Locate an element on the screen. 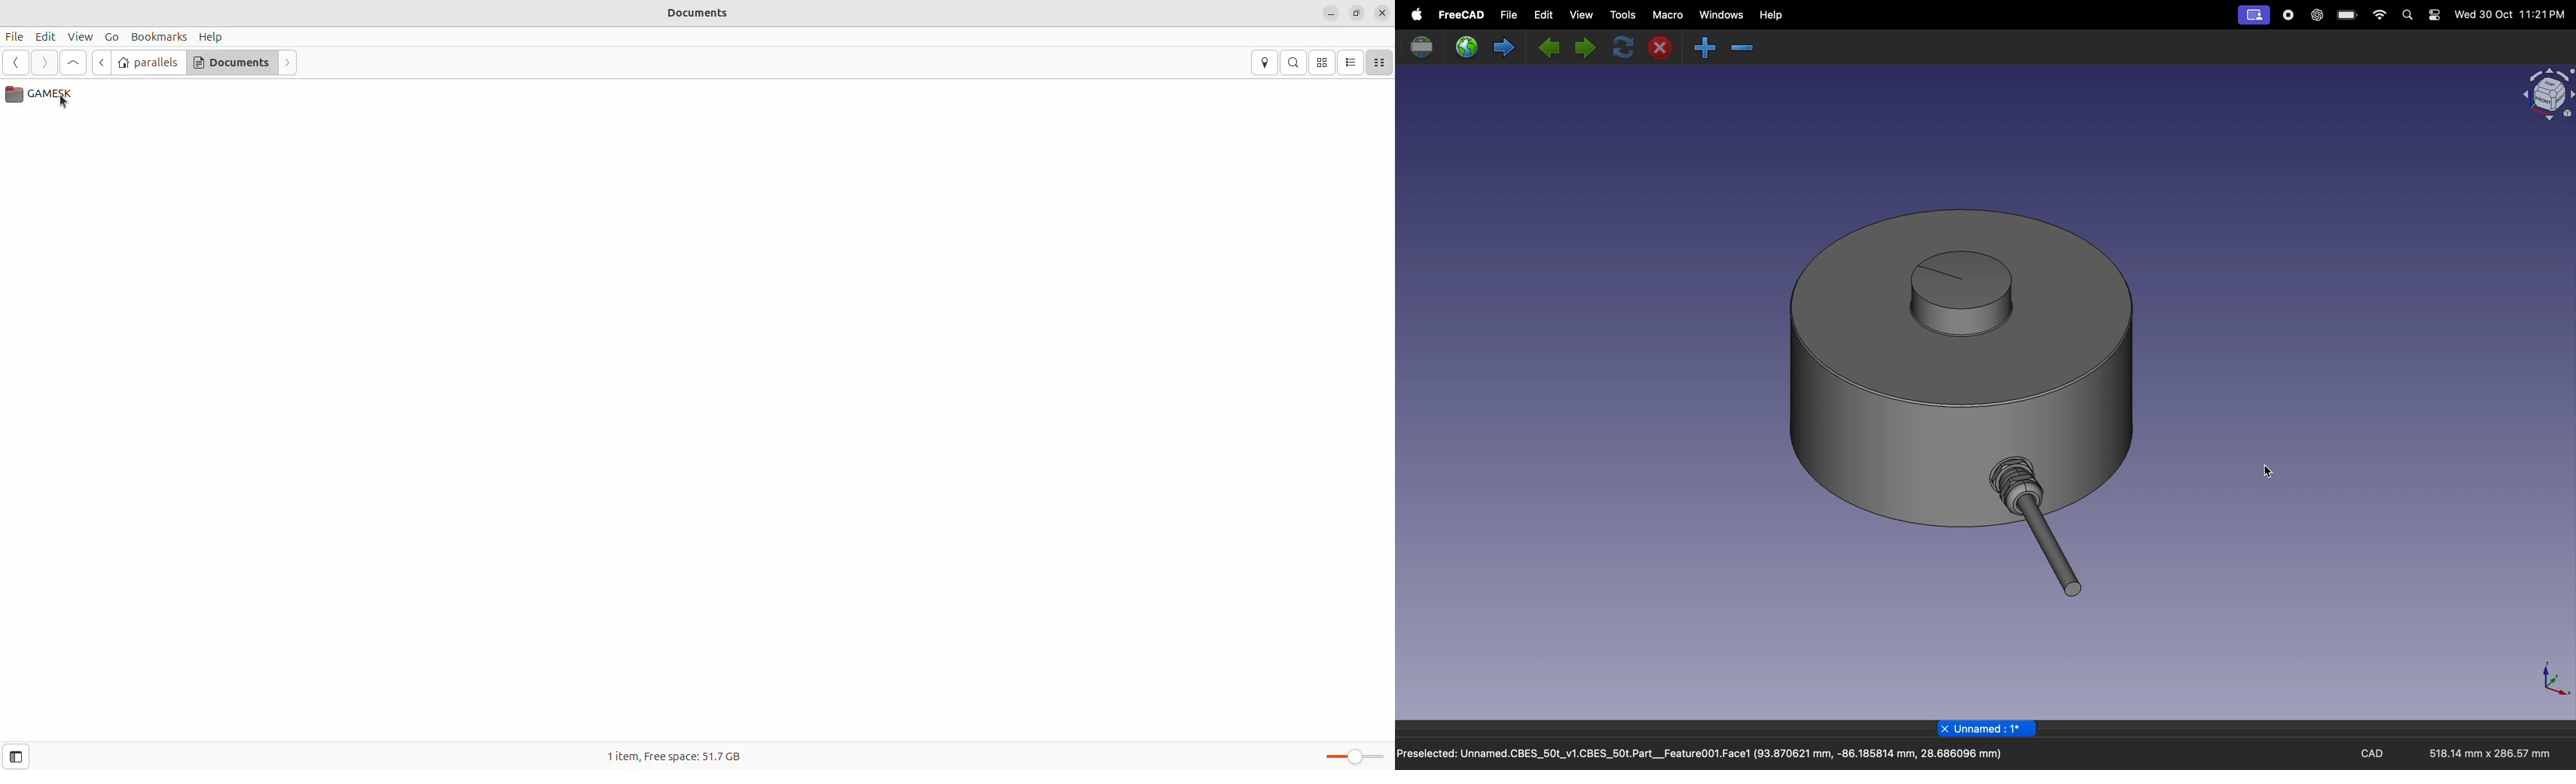  zoom in is located at coordinates (1745, 48).